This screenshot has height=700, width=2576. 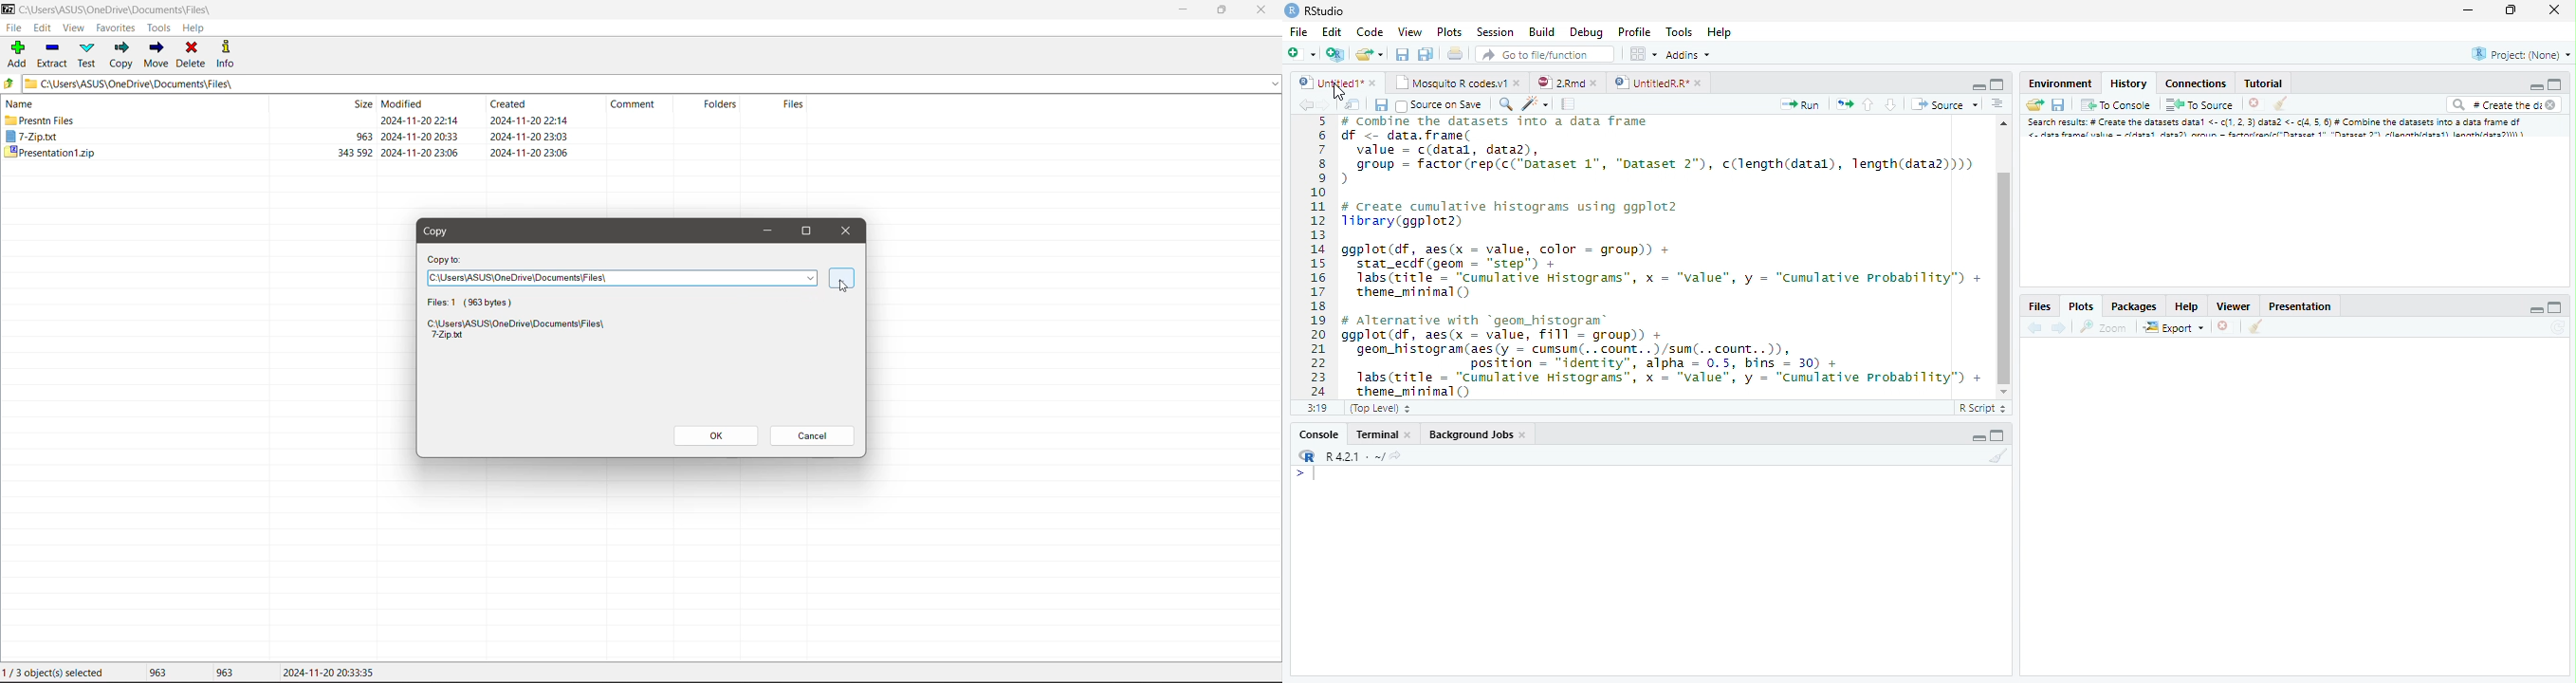 I want to click on Code beautify, so click(x=1537, y=104).